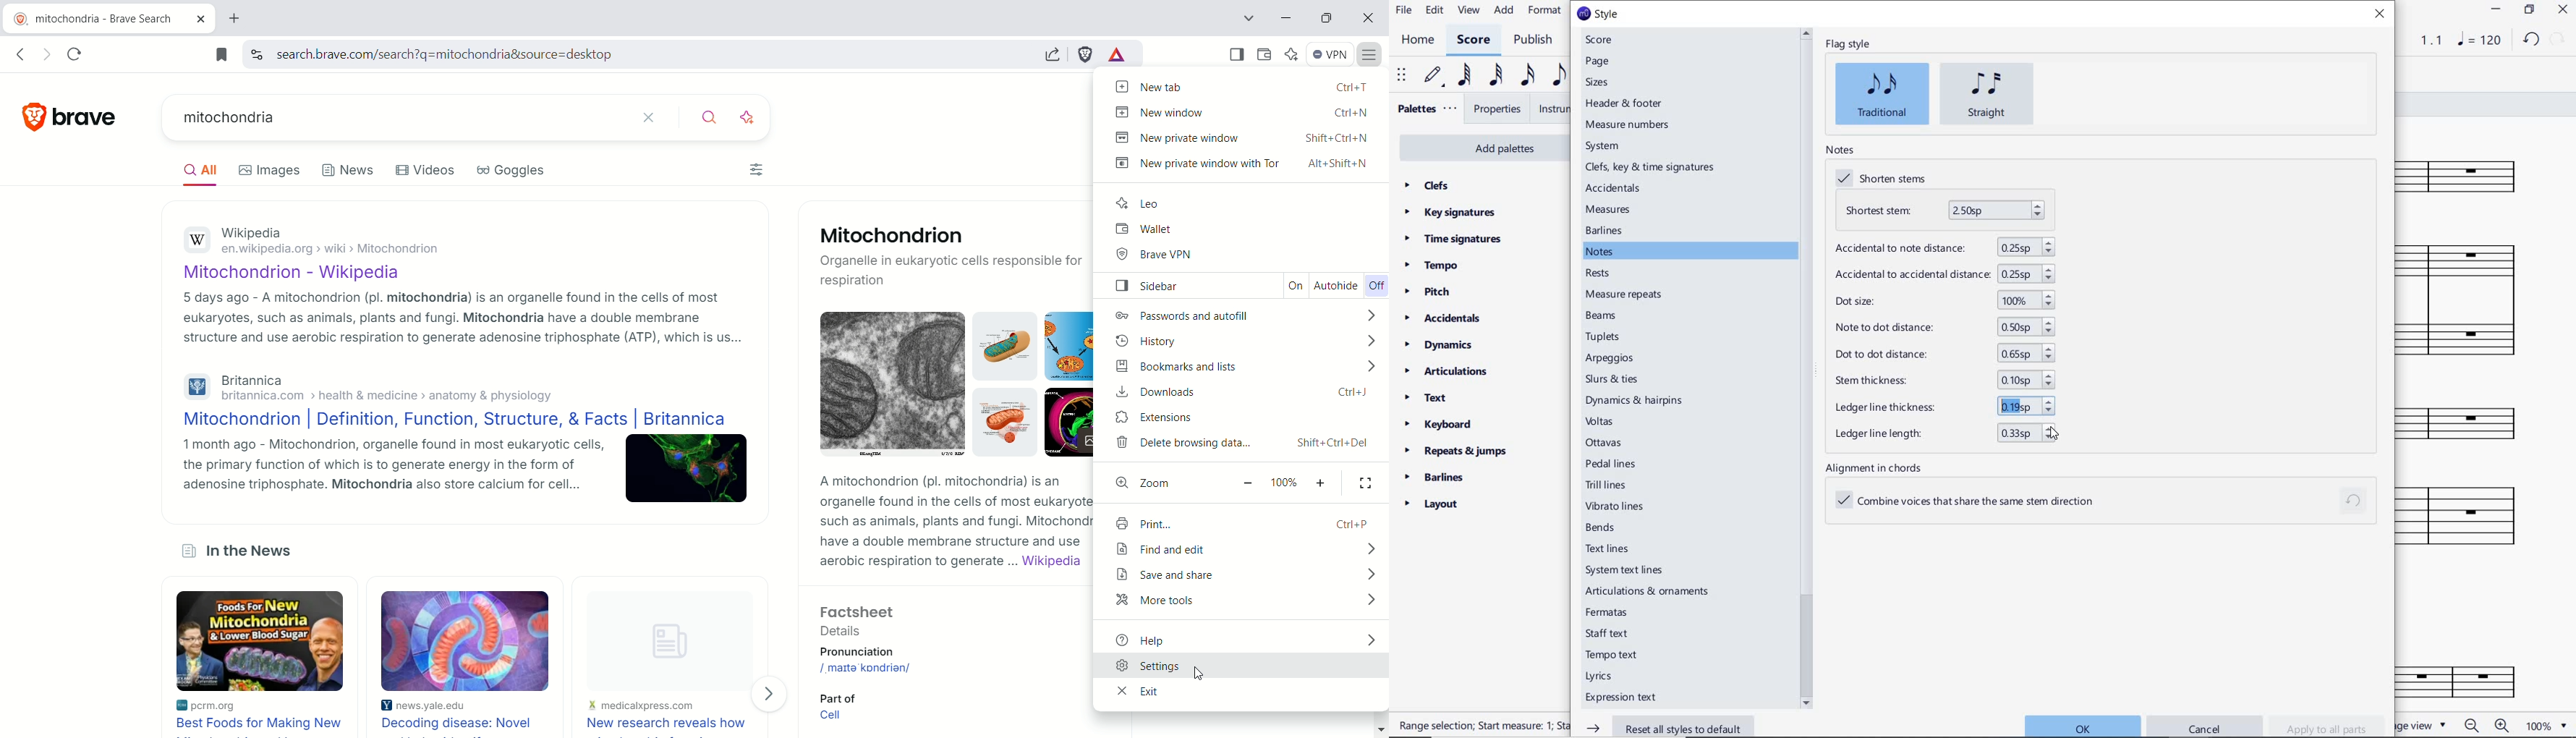  What do you see at coordinates (1544, 11) in the screenshot?
I see `format` at bounding box center [1544, 11].